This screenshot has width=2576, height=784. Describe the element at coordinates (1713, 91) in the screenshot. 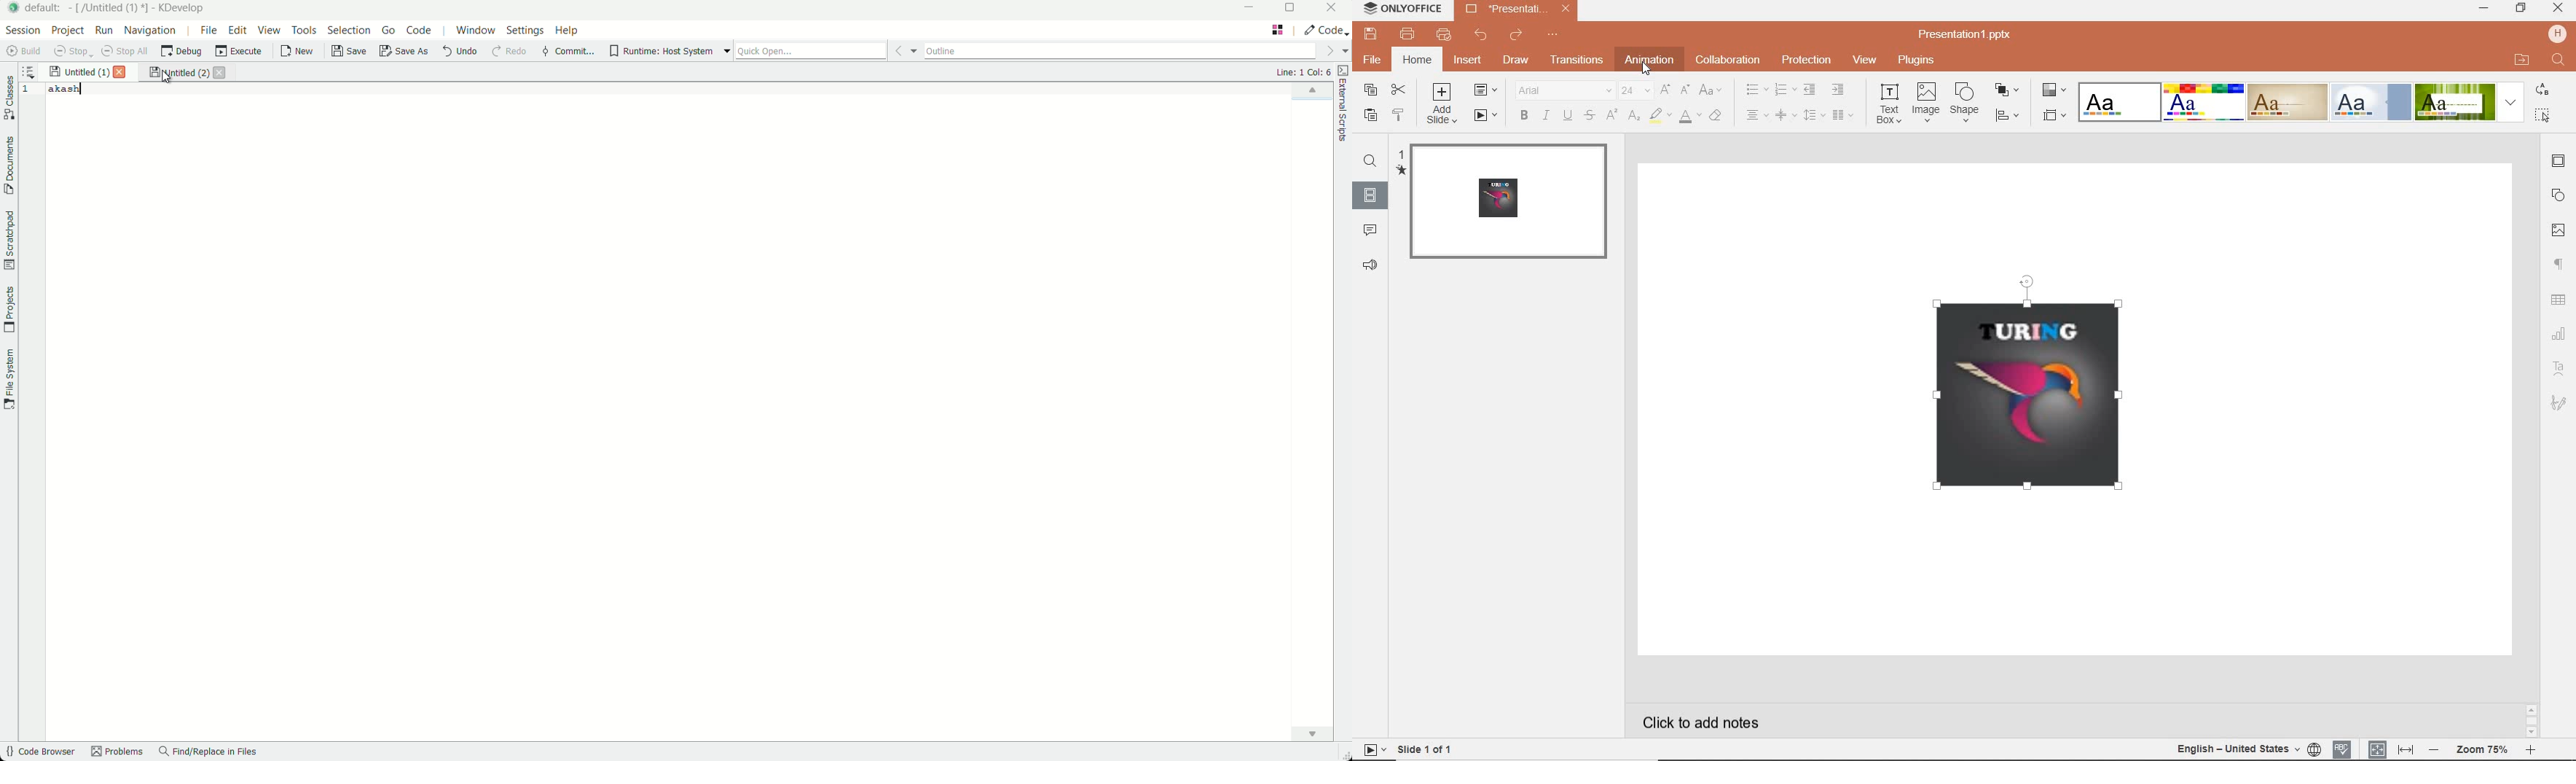

I see `change case` at that location.